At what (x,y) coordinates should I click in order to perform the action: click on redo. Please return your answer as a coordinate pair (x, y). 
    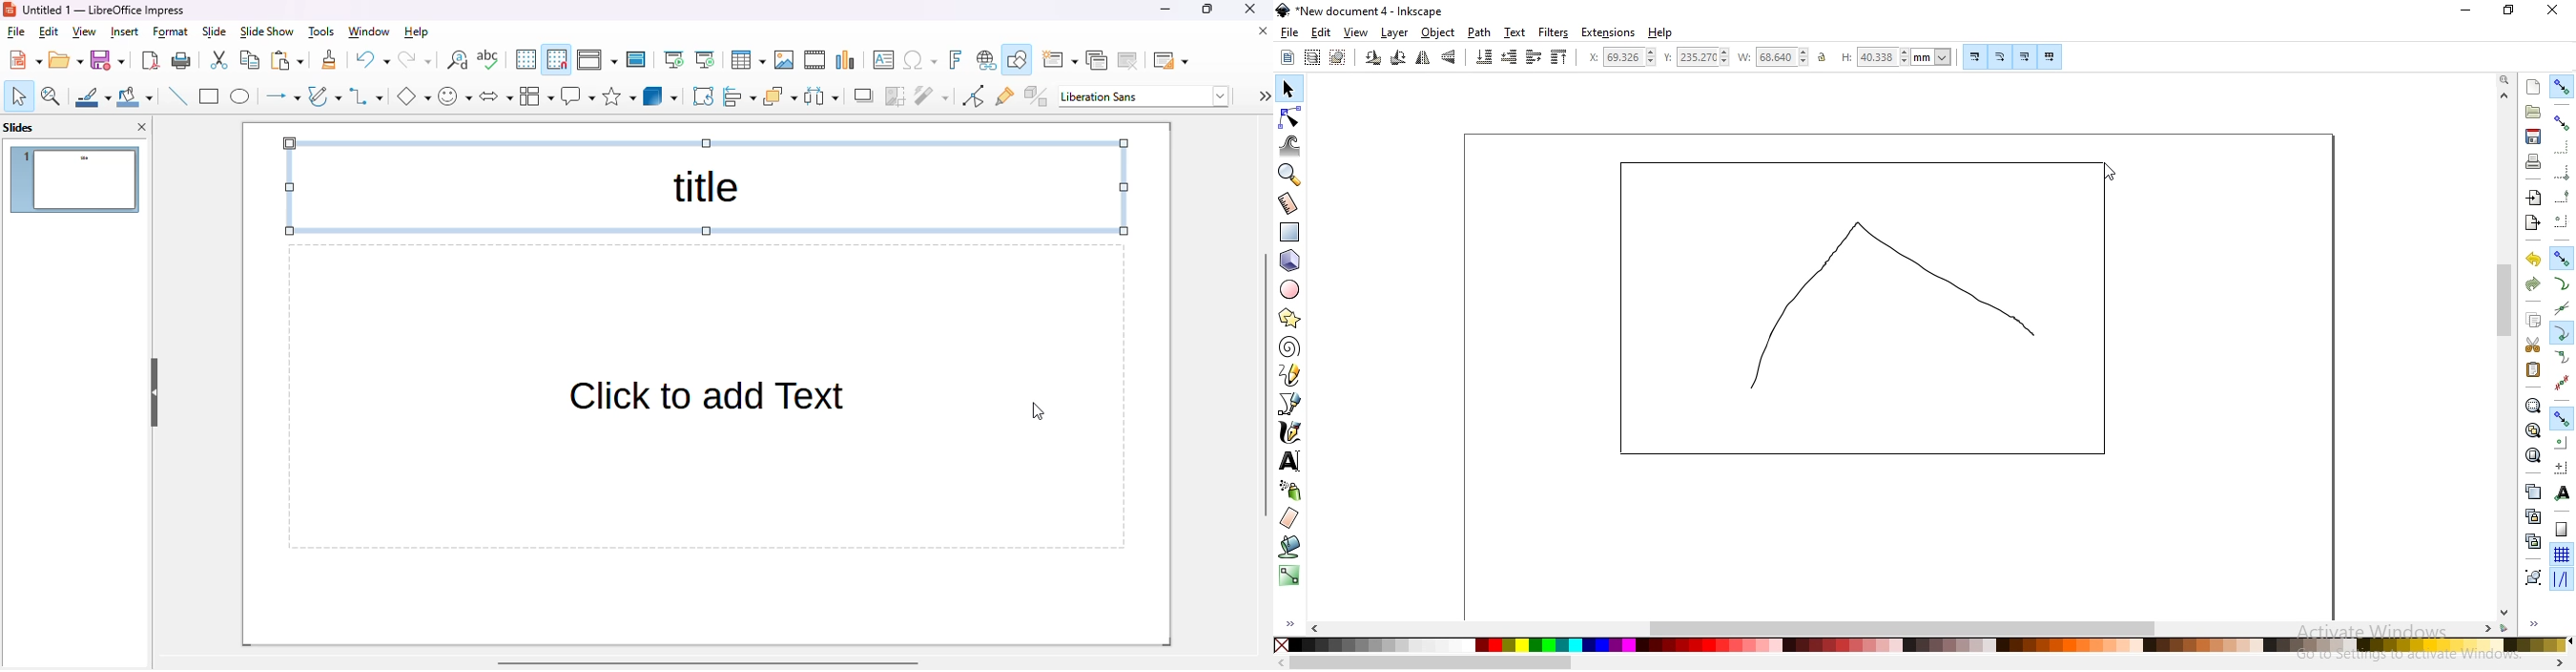
    Looking at the image, I should click on (2532, 284).